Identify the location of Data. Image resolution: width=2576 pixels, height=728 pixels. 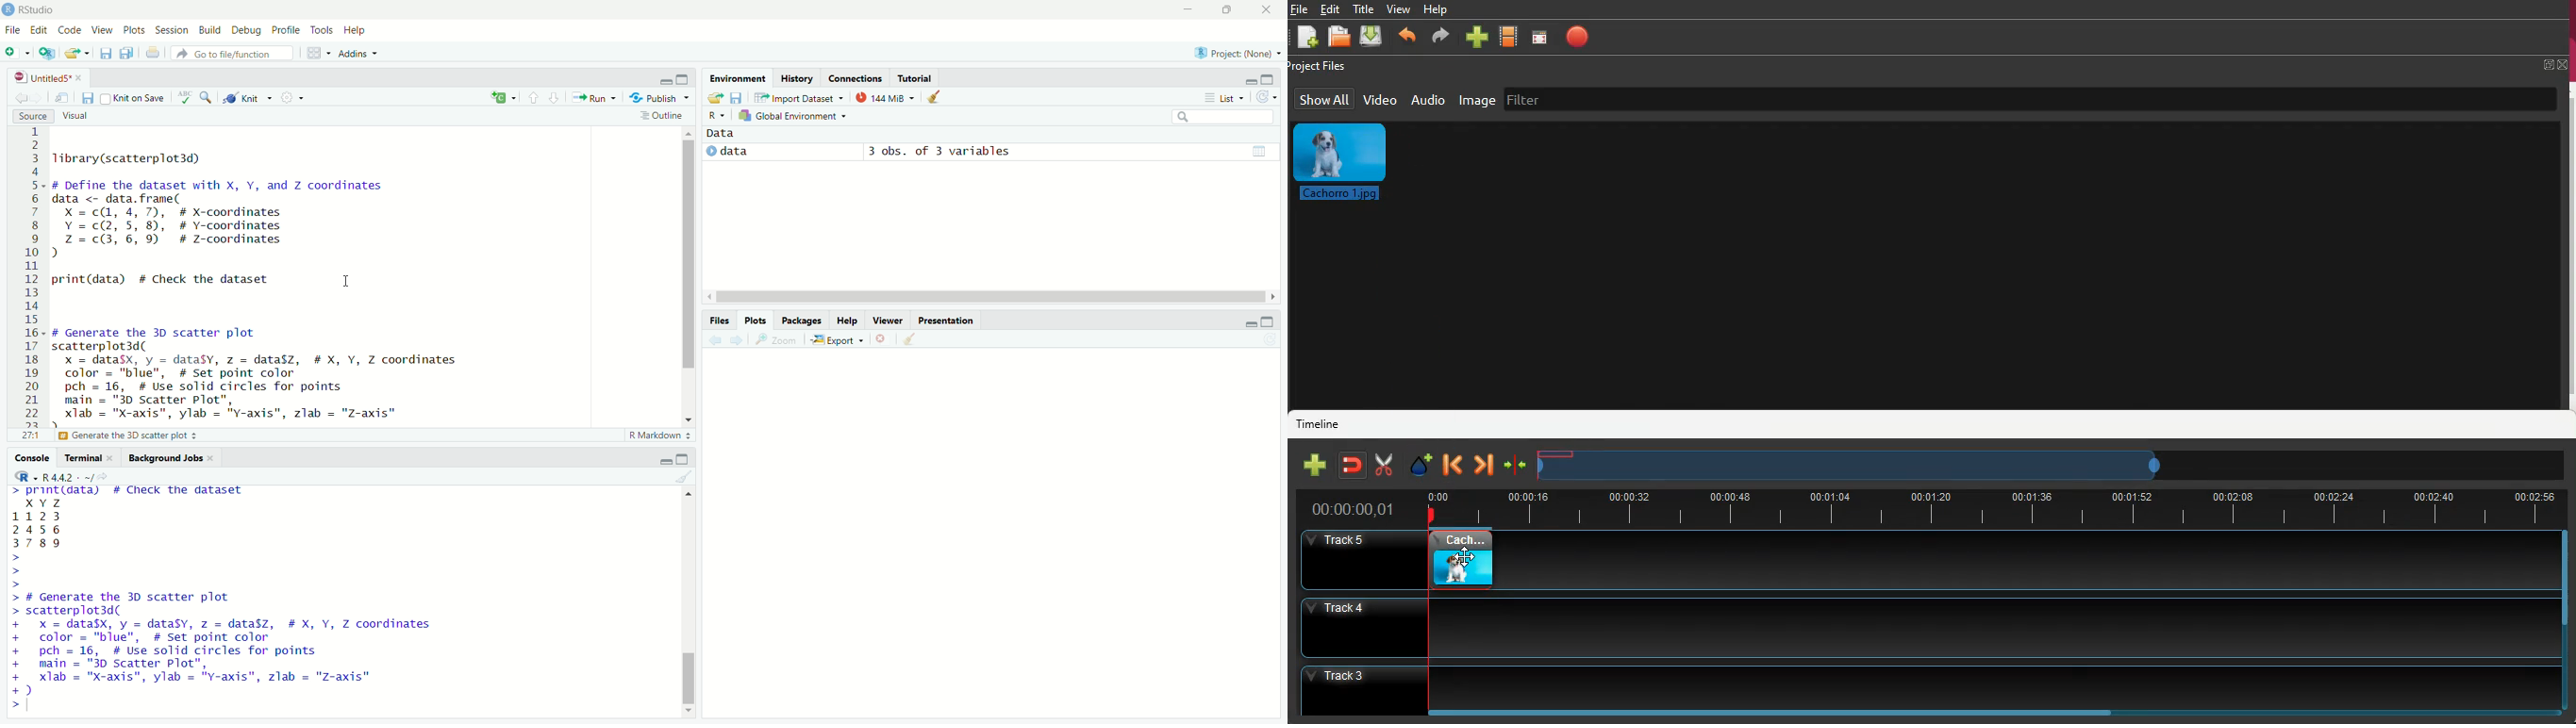
(728, 135).